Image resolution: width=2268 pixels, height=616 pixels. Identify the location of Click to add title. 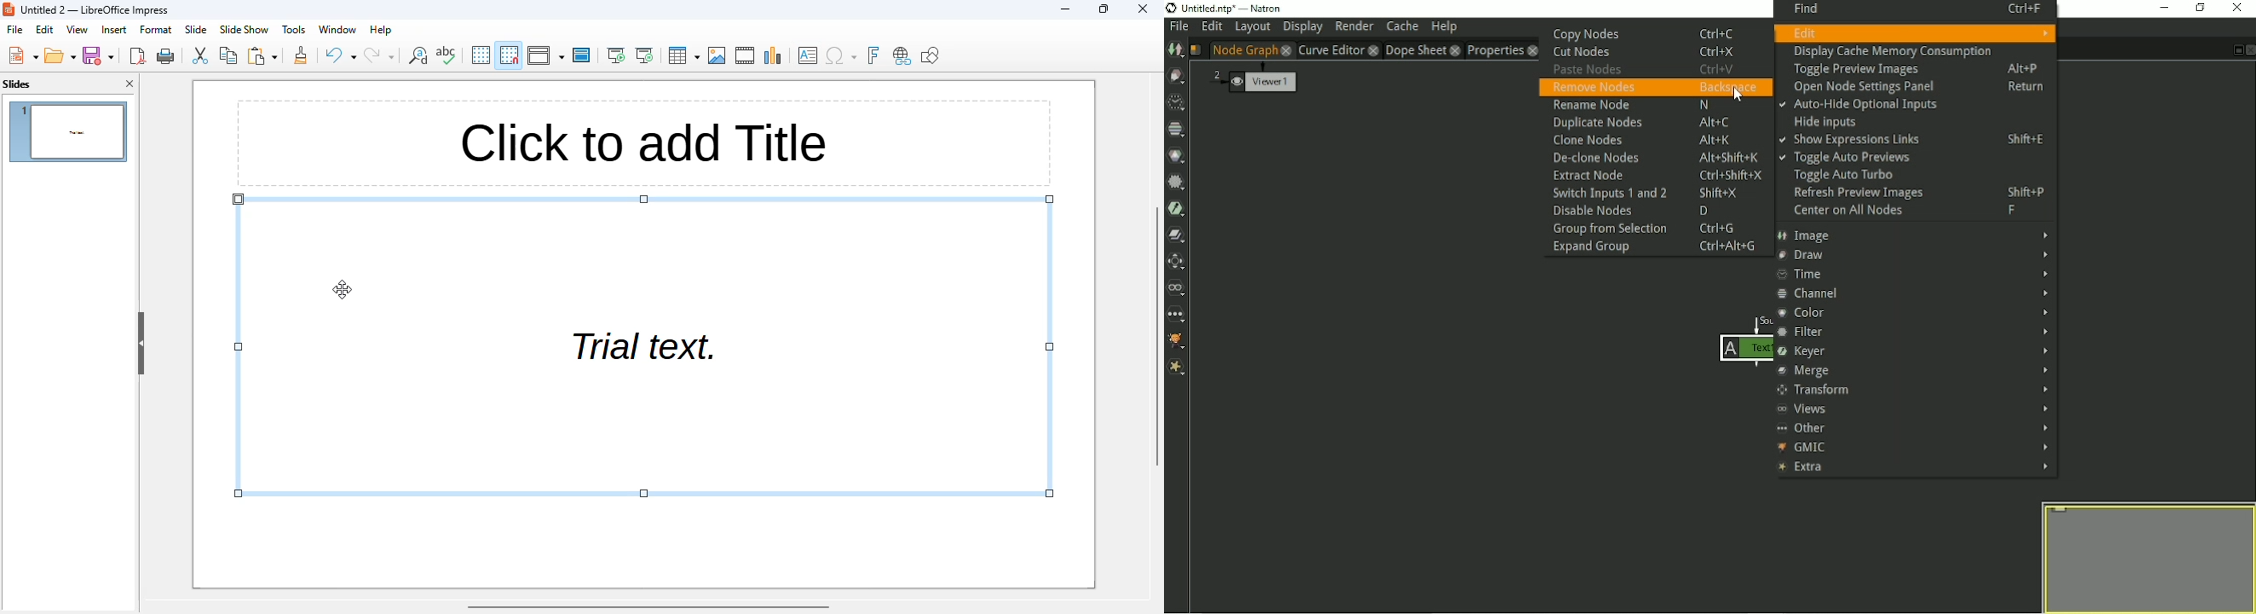
(645, 143).